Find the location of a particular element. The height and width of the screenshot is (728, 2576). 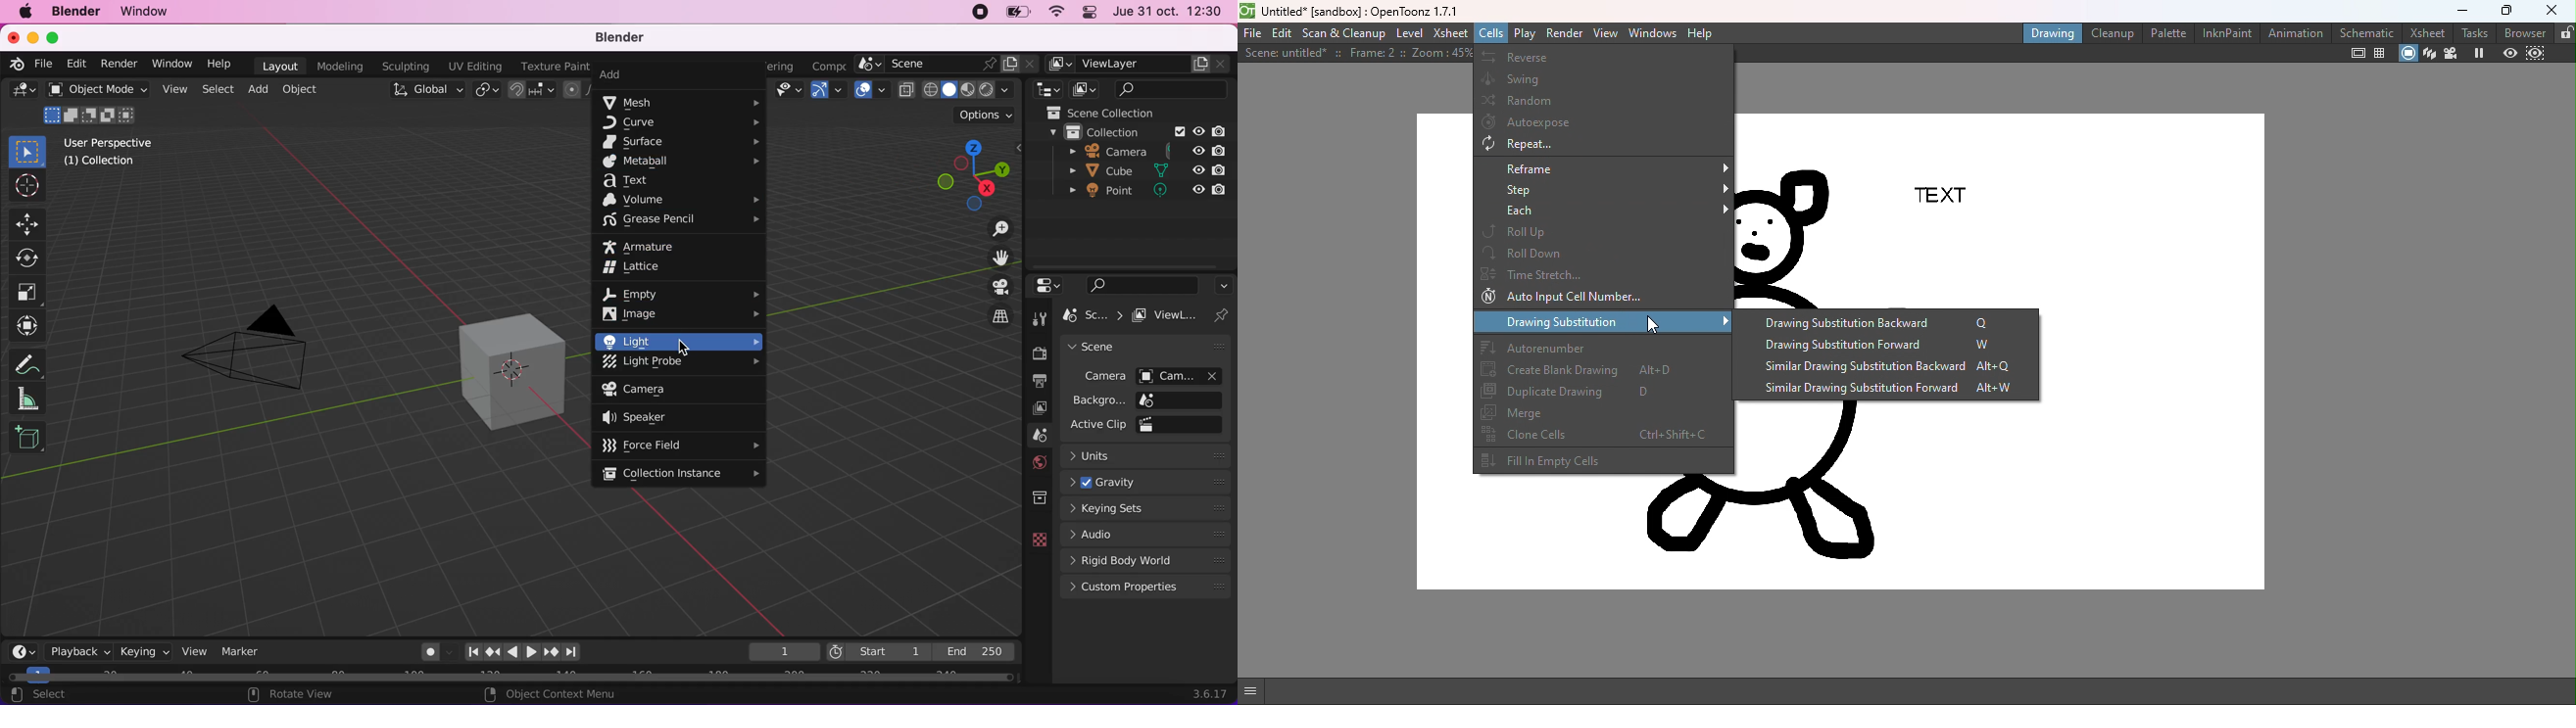

Step is located at coordinates (1603, 190).